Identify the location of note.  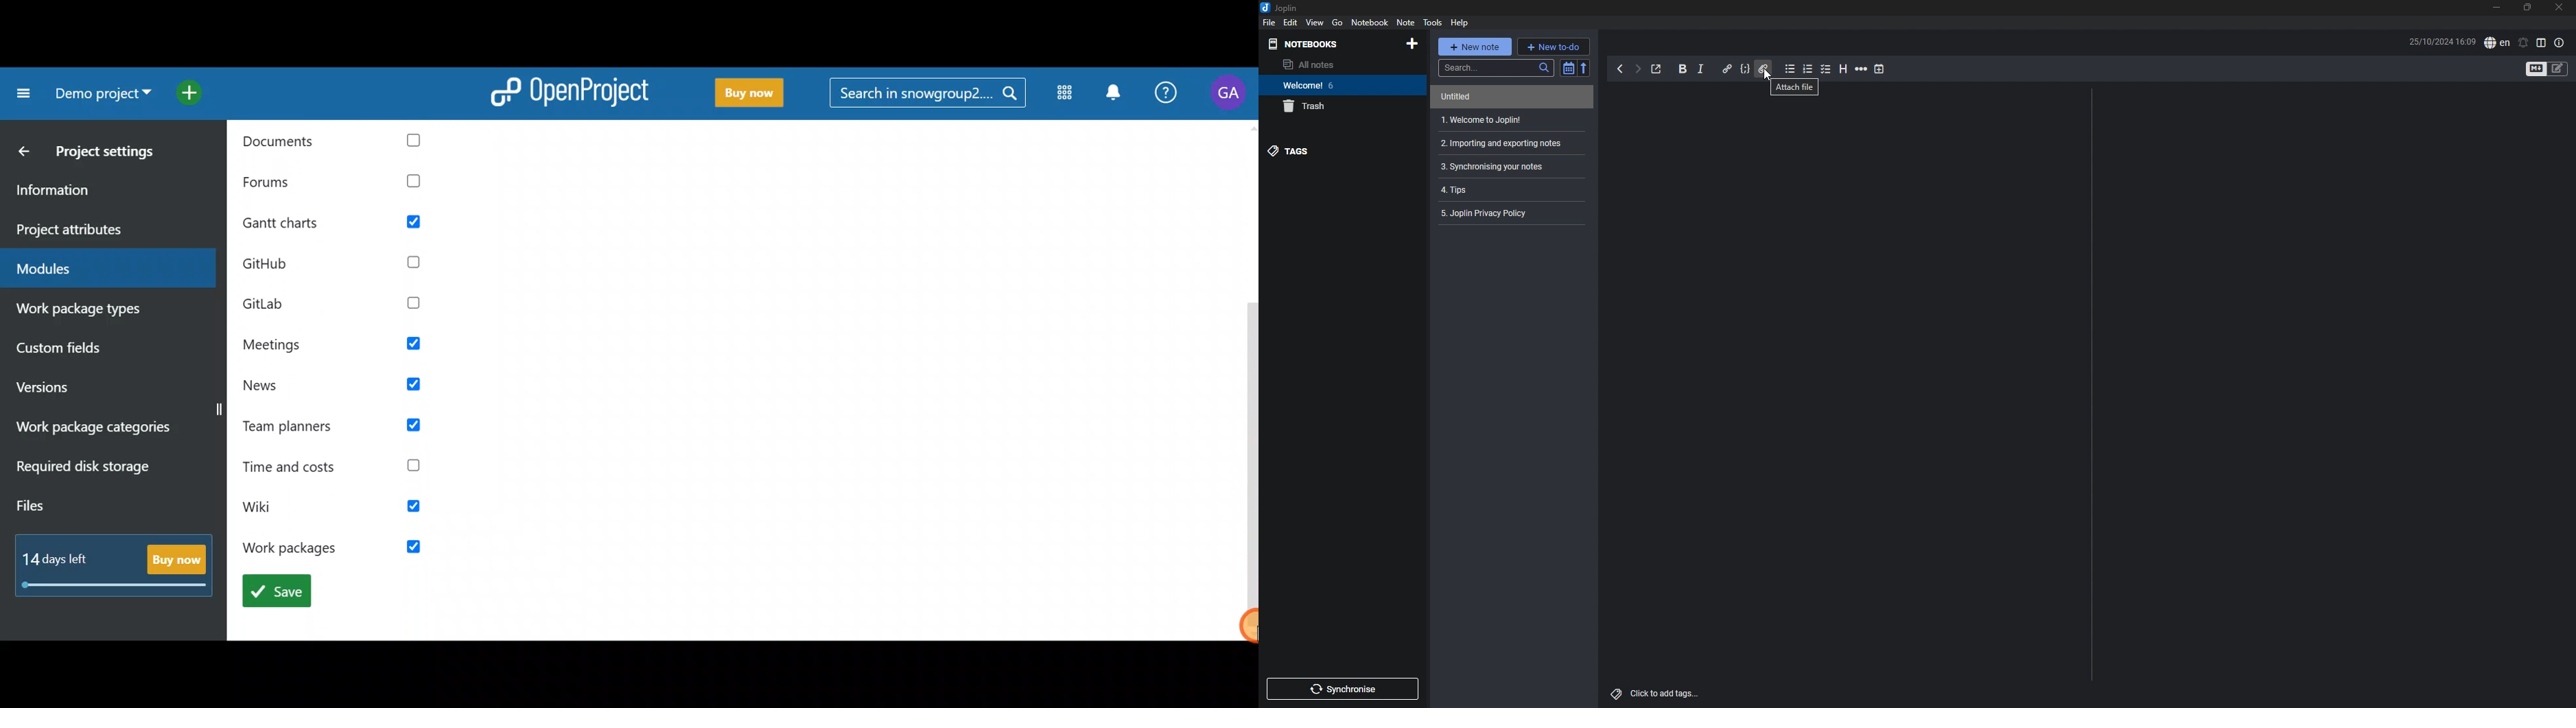
(1406, 22).